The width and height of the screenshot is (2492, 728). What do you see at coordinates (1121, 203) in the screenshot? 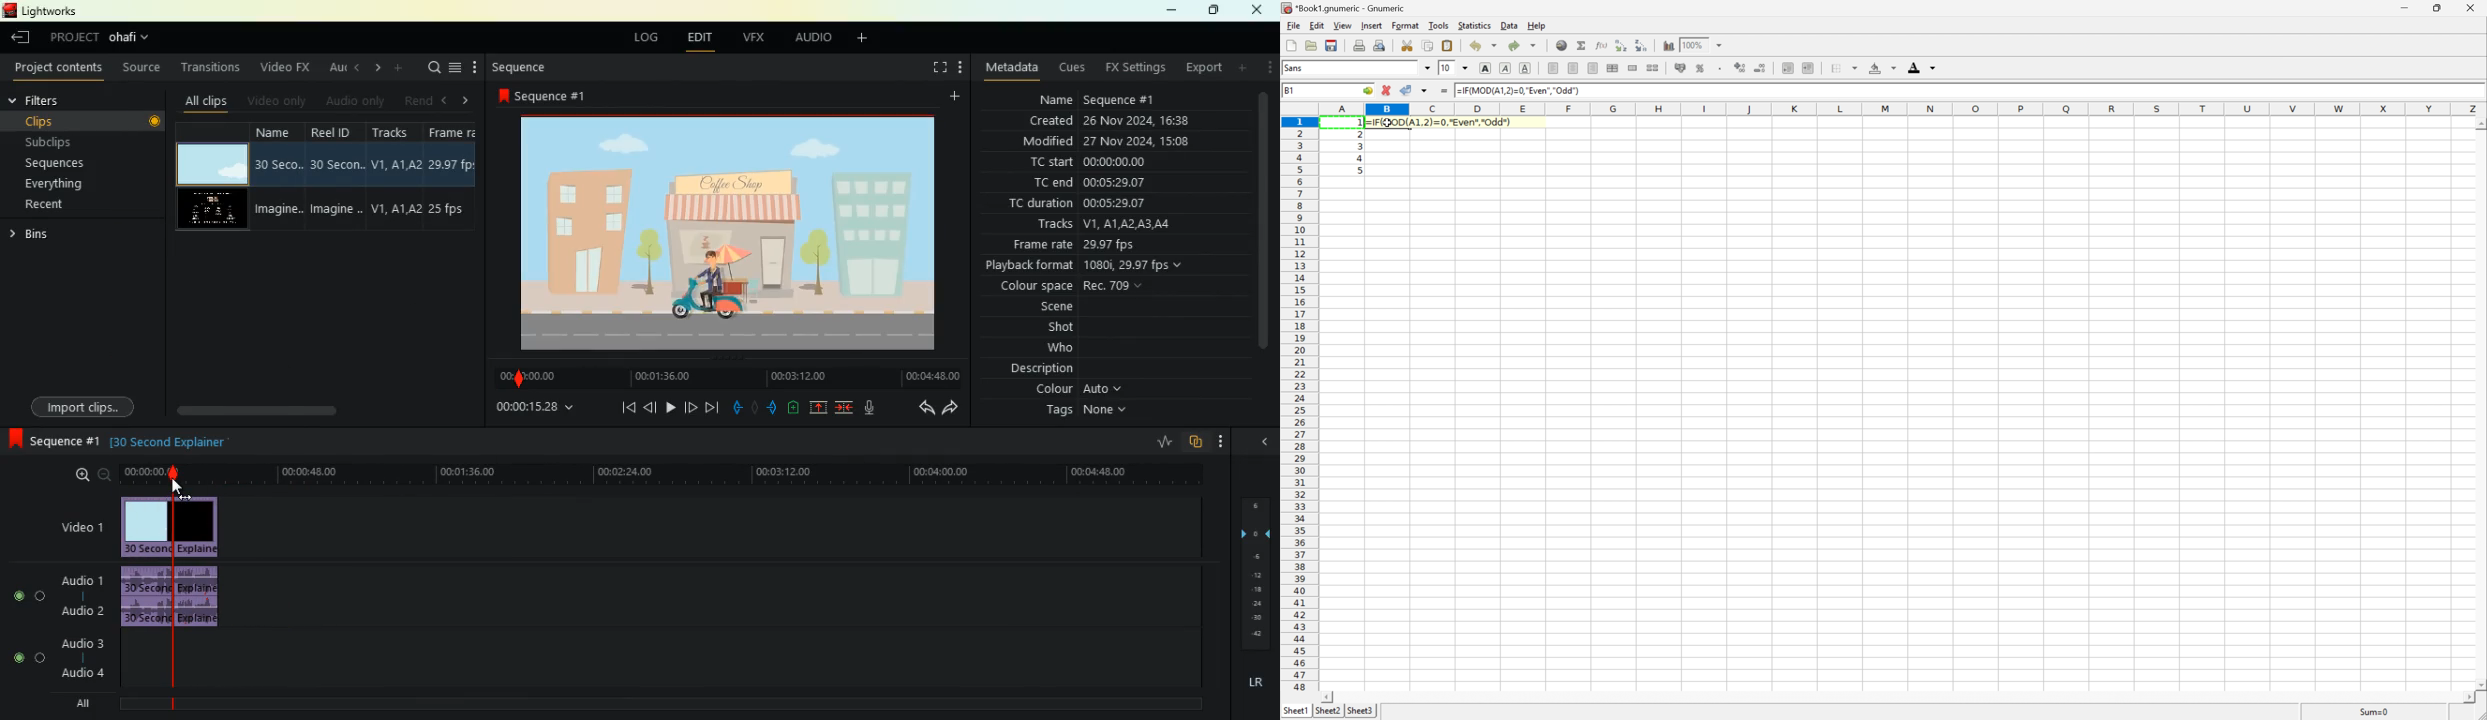
I see `00:05:29.07` at bounding box center [1121, 203].